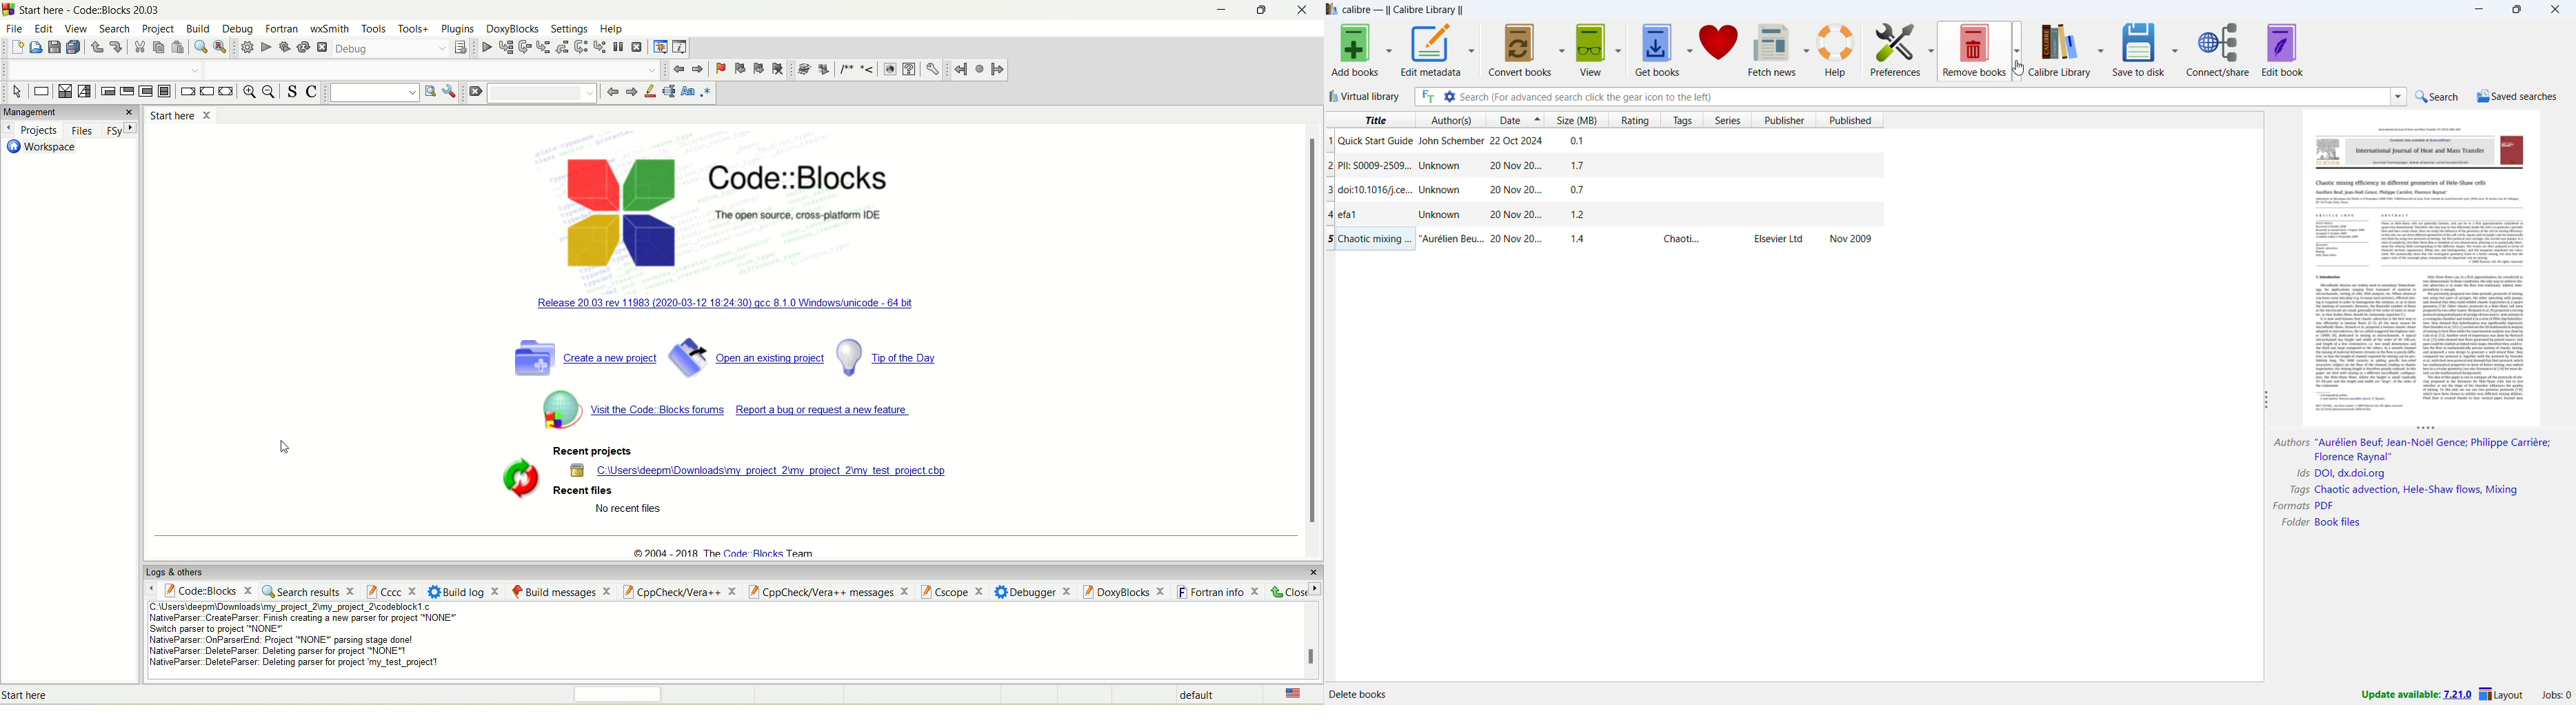 This screenshot has height=728, width=2576. I want to click on report a bug, so click(834, 415).